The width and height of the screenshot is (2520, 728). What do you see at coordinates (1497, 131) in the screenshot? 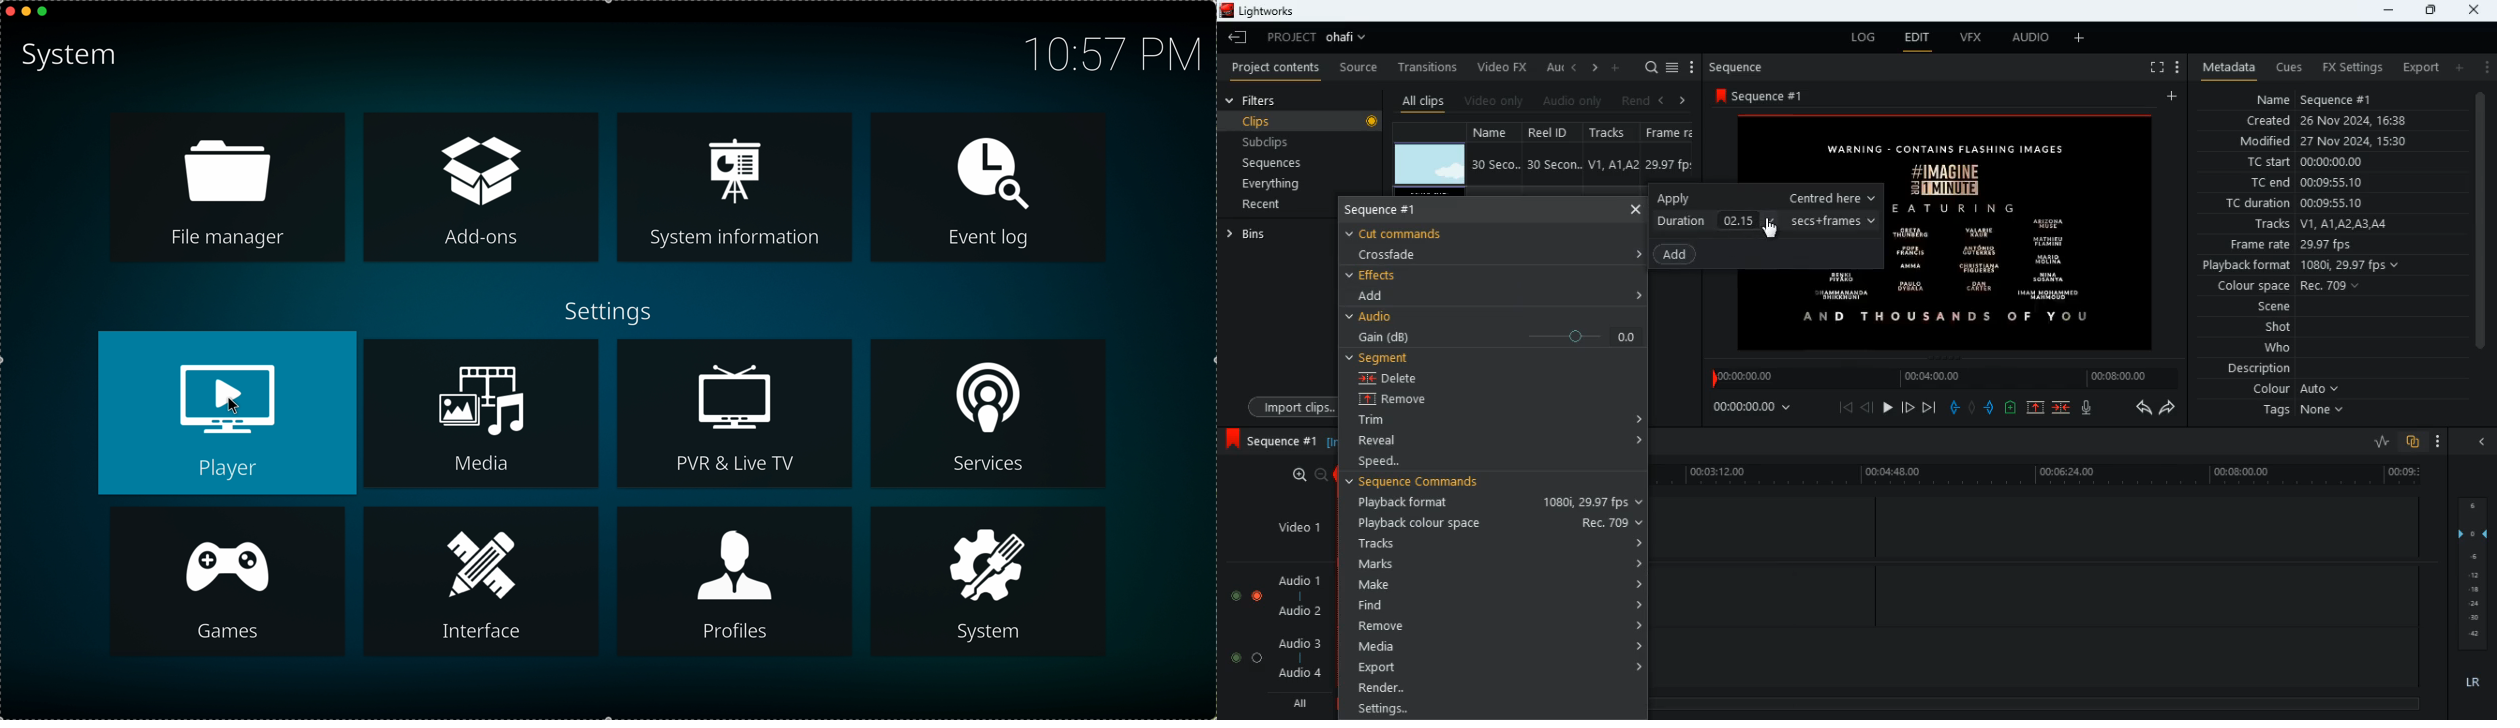
I see `name` at bounding box center [1497, 131].